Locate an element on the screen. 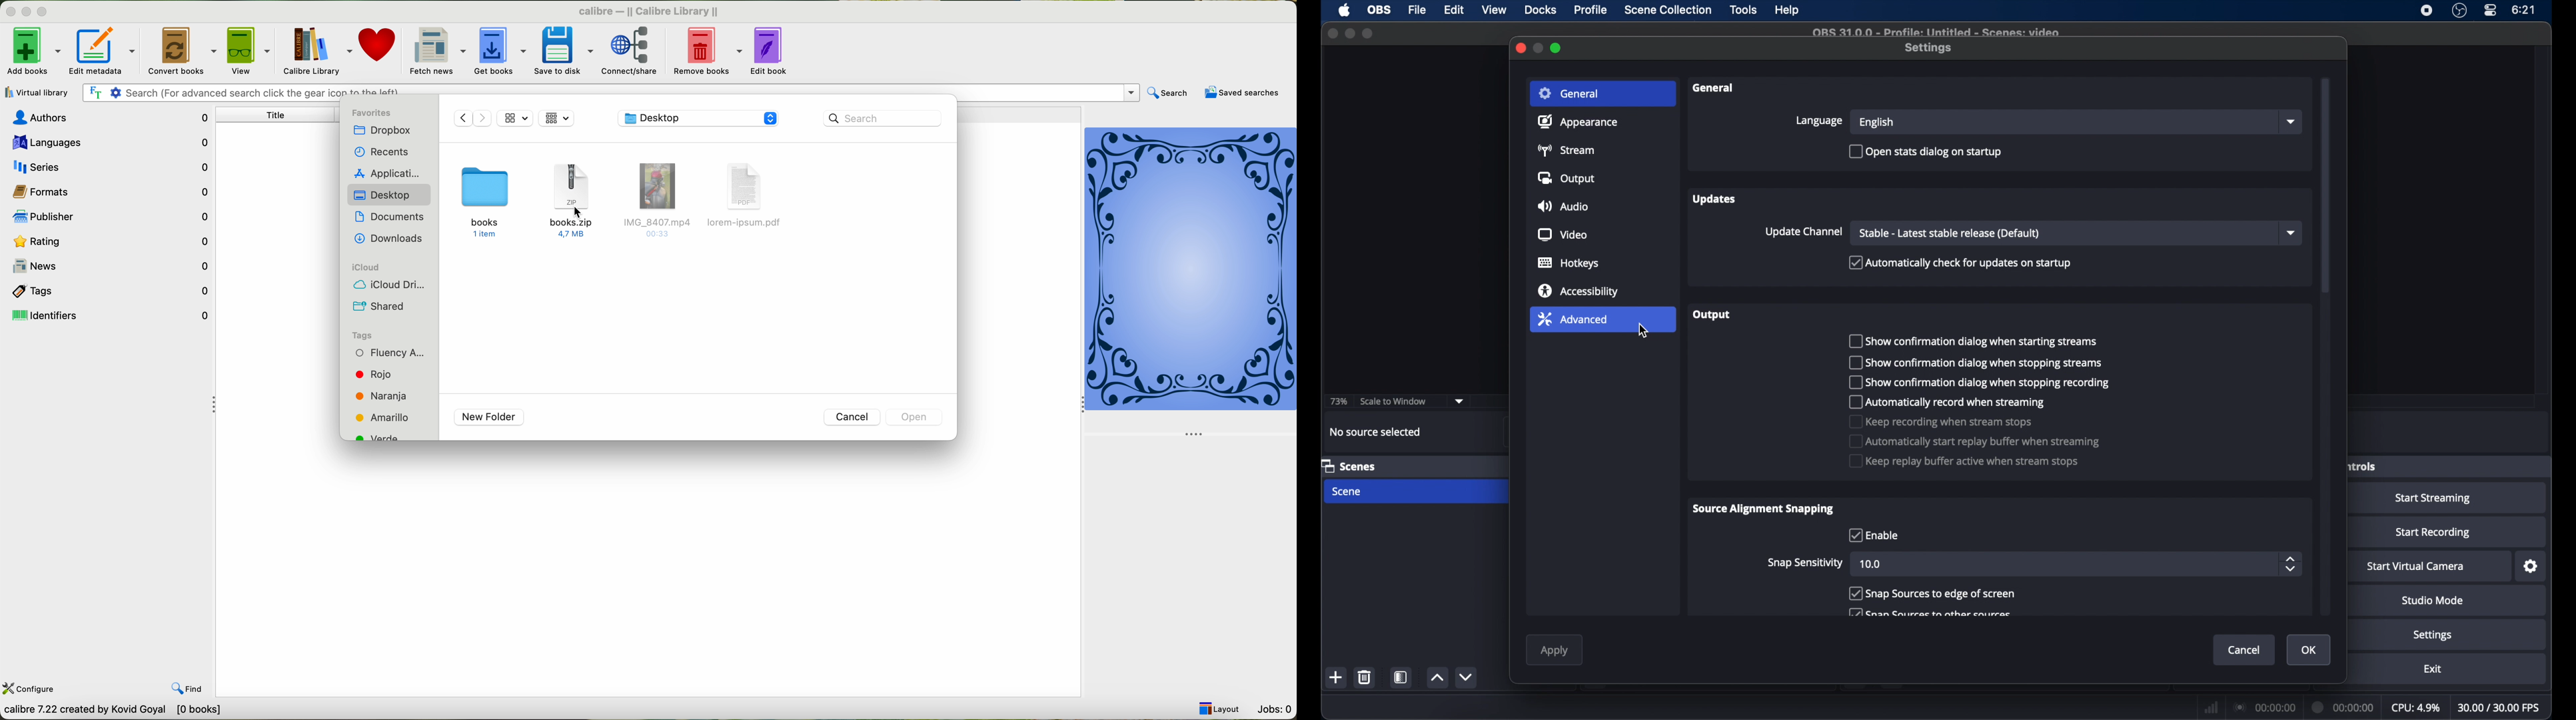 This screenshot has width=2576, height=728. saved searches is located at coordinates (1243, 93).